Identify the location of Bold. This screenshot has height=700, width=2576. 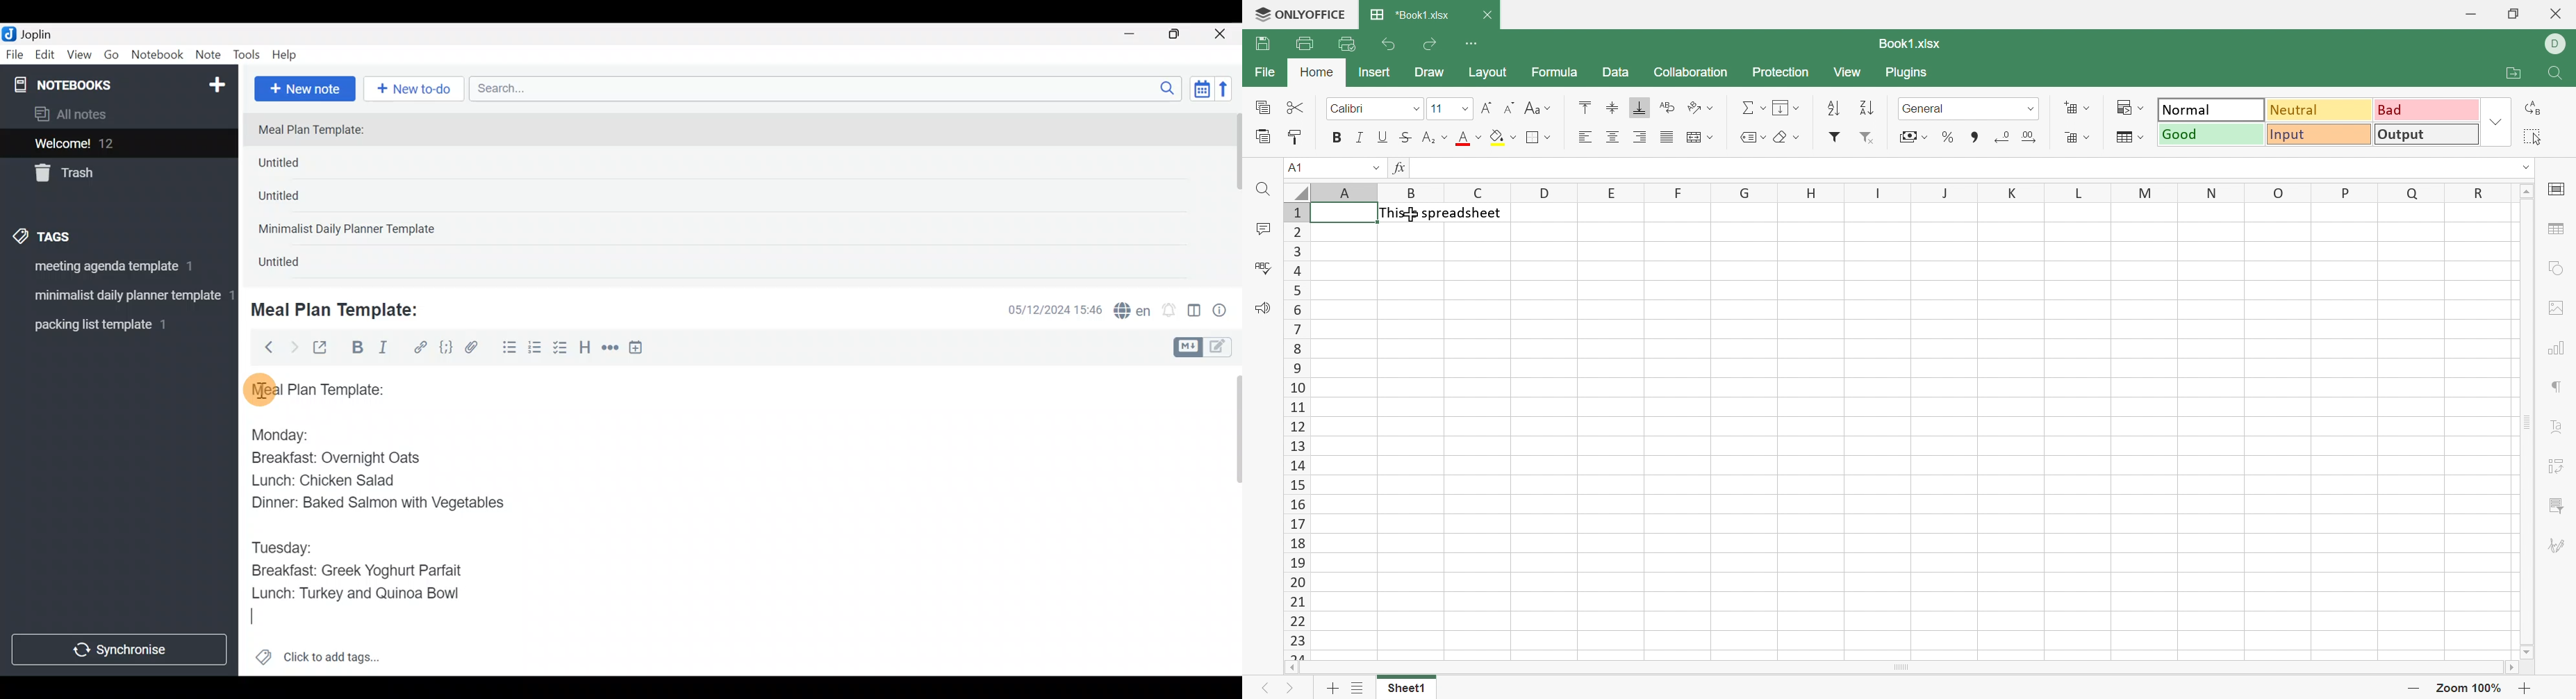
(357, 349).